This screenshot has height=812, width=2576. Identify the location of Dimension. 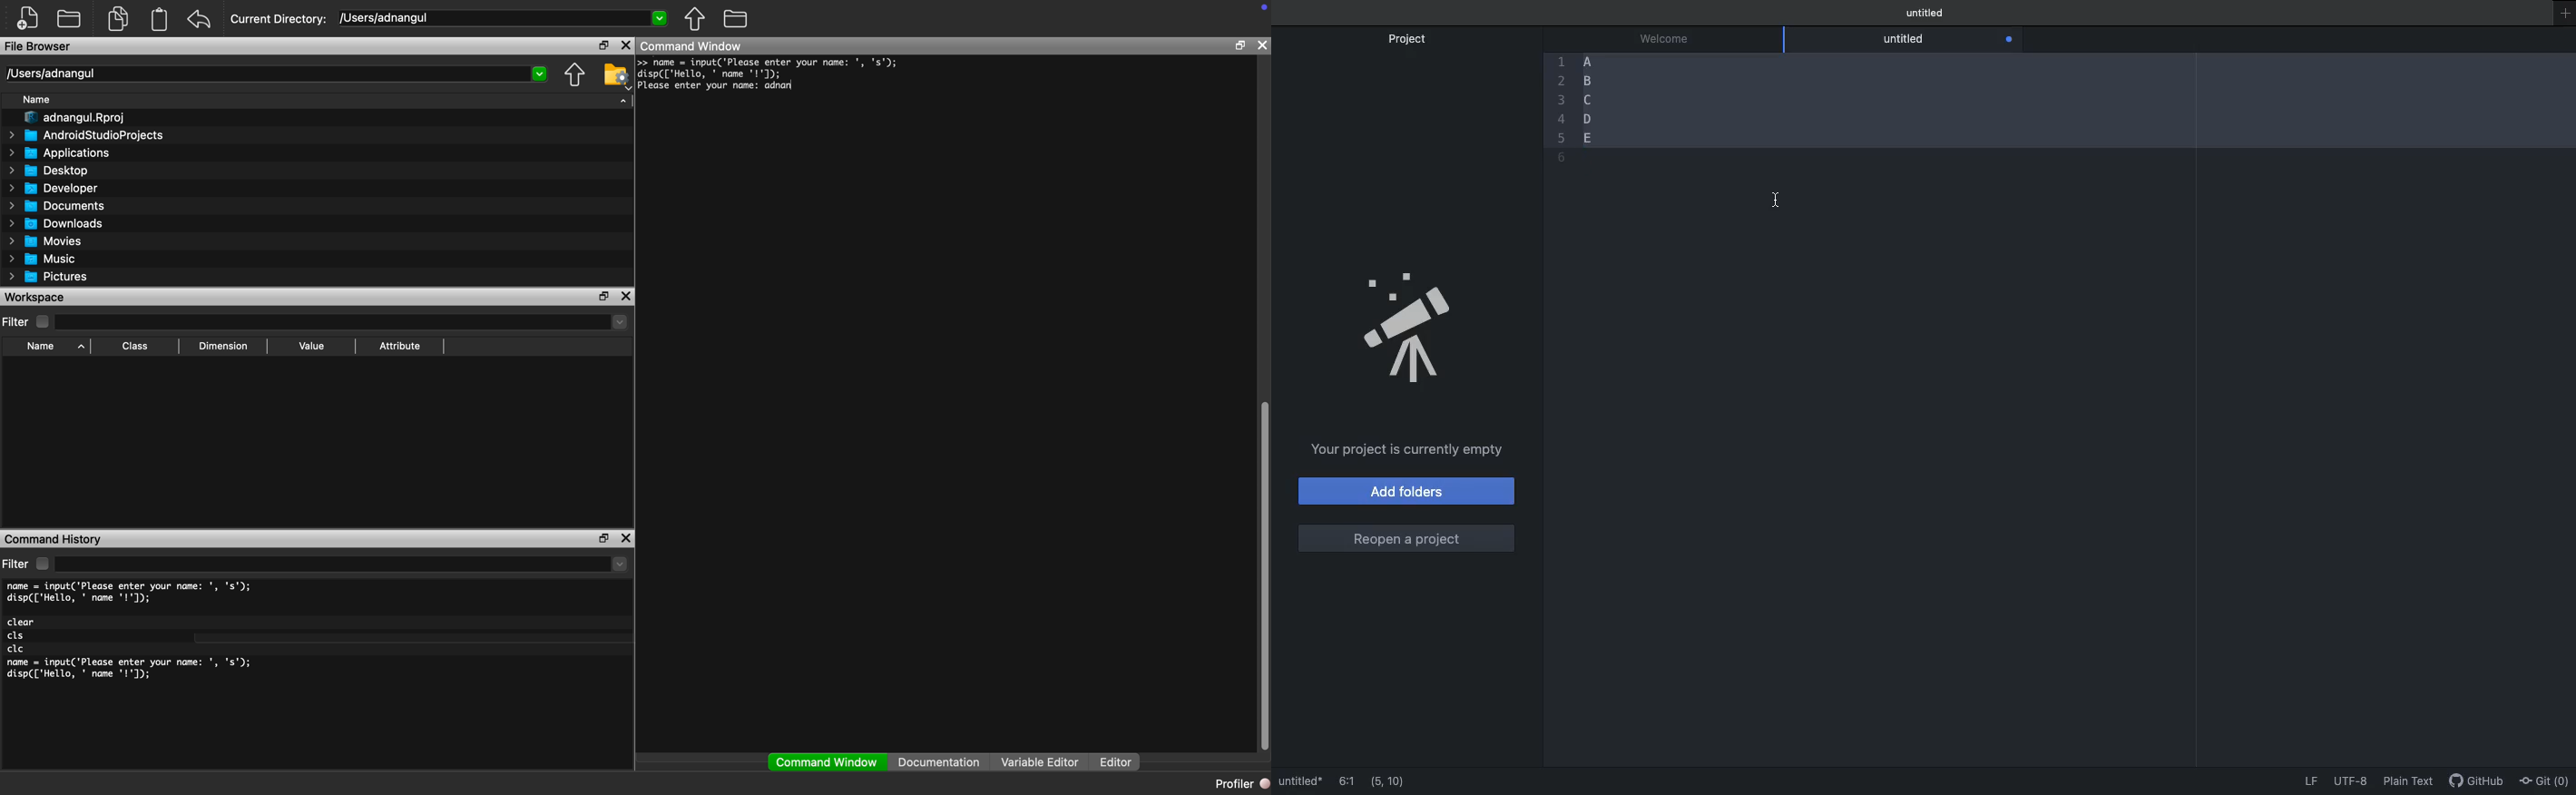
(223, 346).